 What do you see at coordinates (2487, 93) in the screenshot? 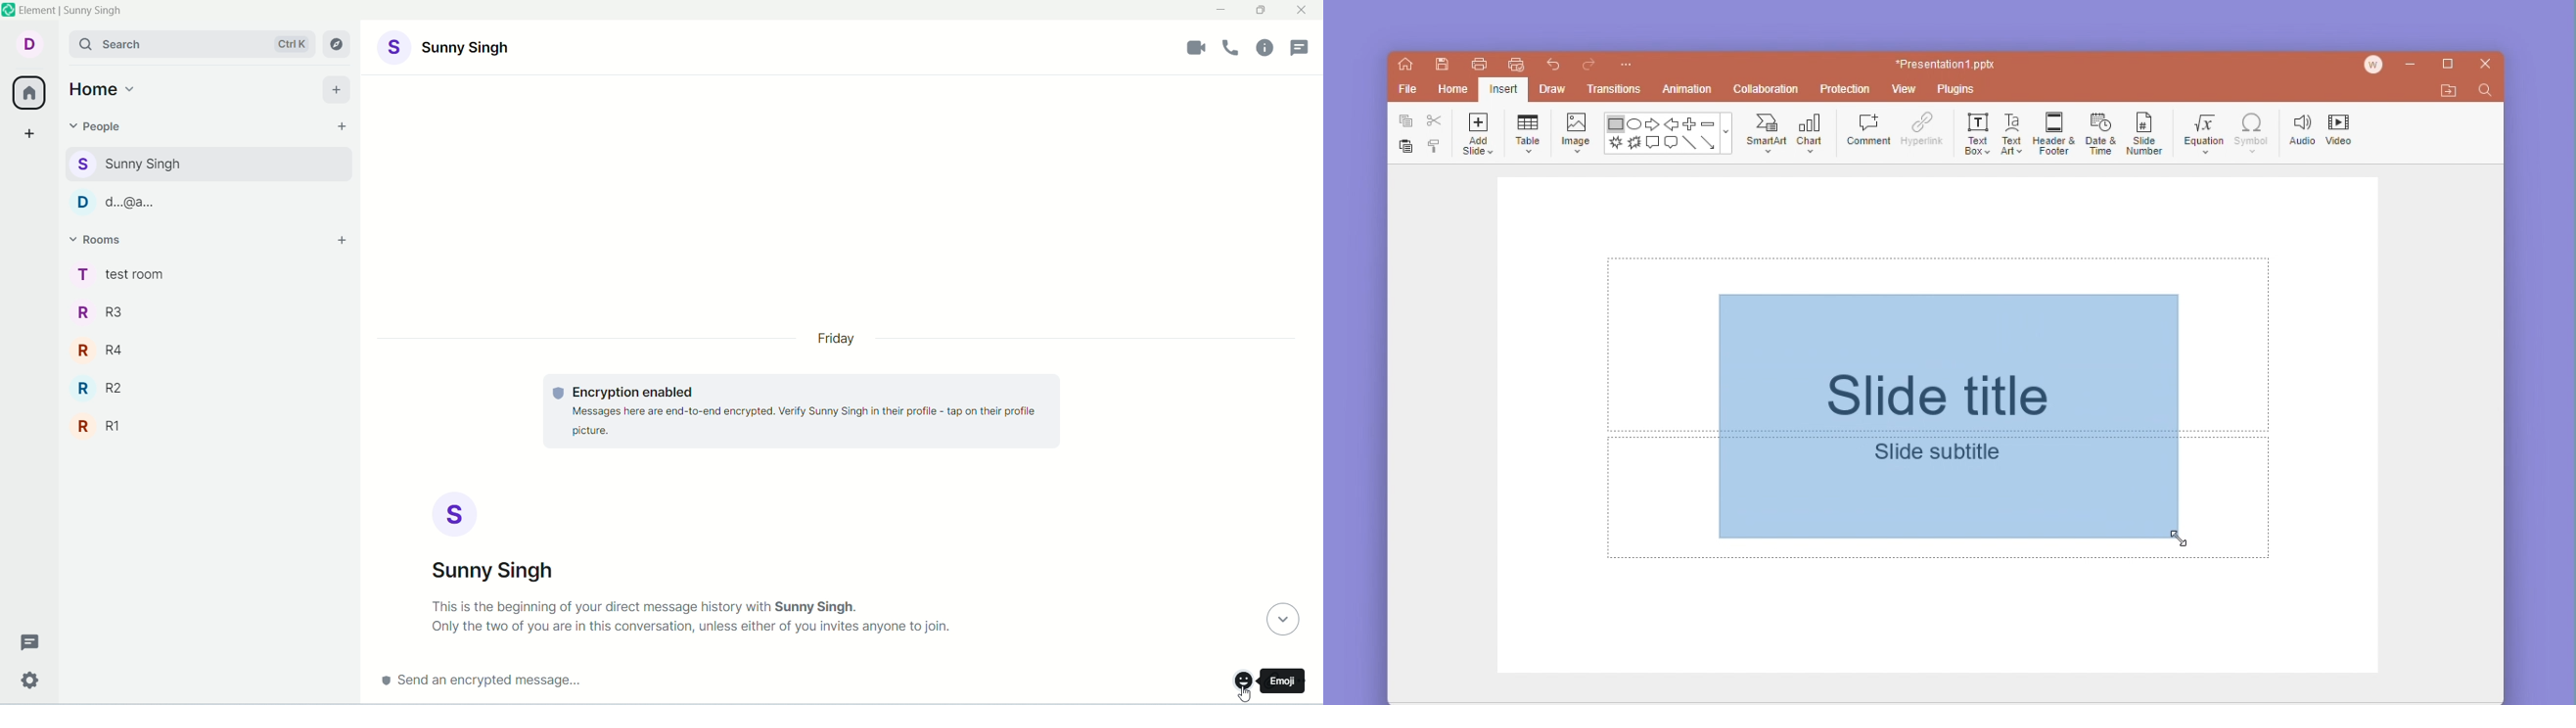
I see `find` at bounding box center [2487, 93].